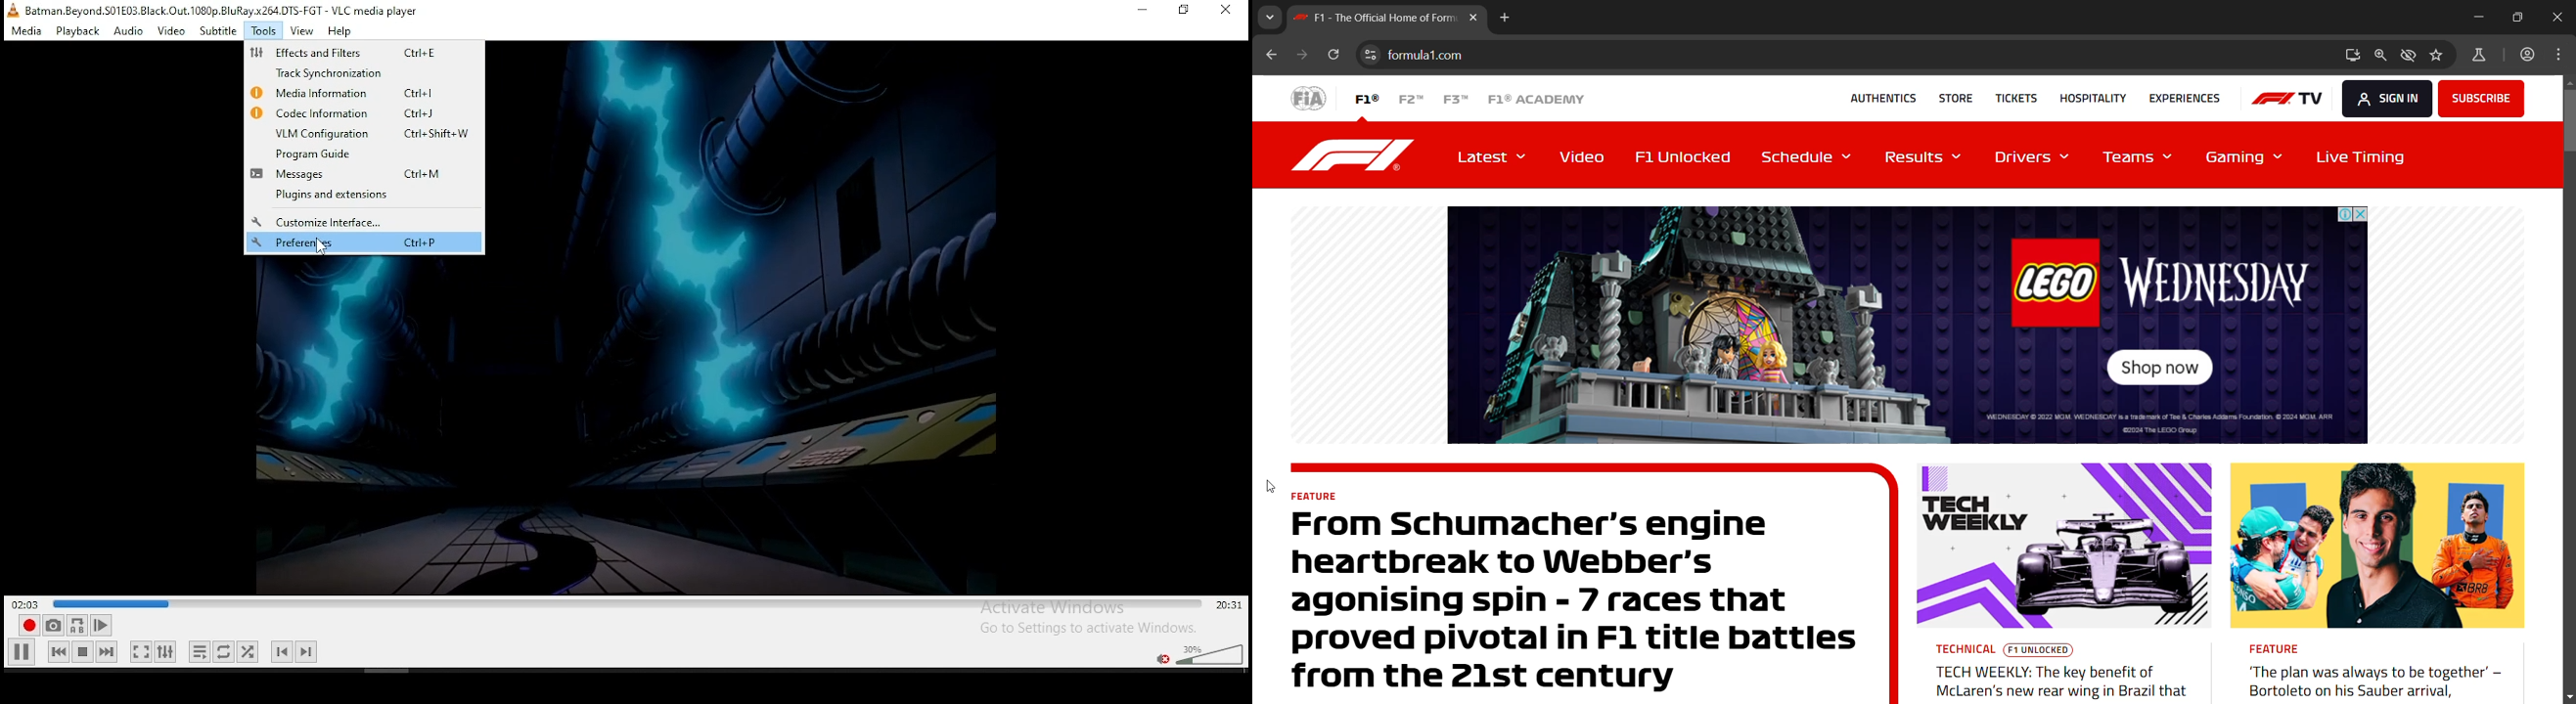 This screenshot has height=728, width=2576. What do you see at coordinates (76, 30) in the screenshot?
I see `playback` at bounding box center [76, 30].